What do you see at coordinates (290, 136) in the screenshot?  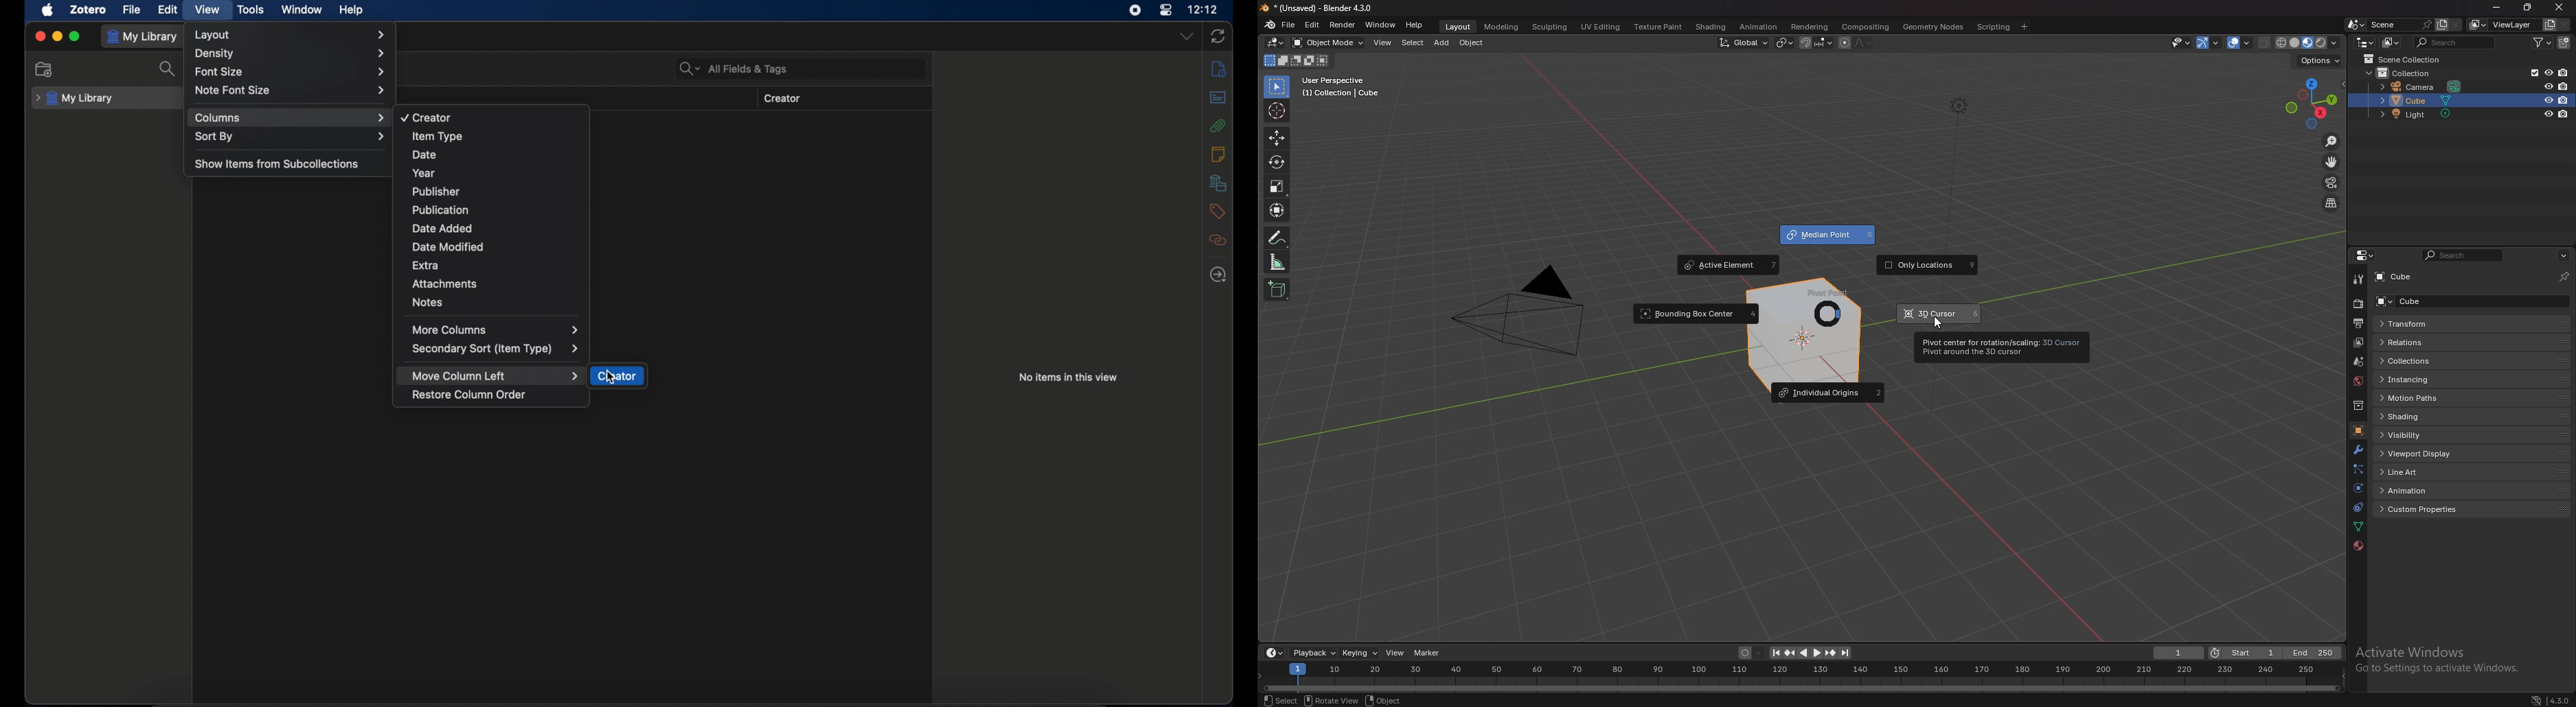 I see `sort by` at bounding box center [290, 136].